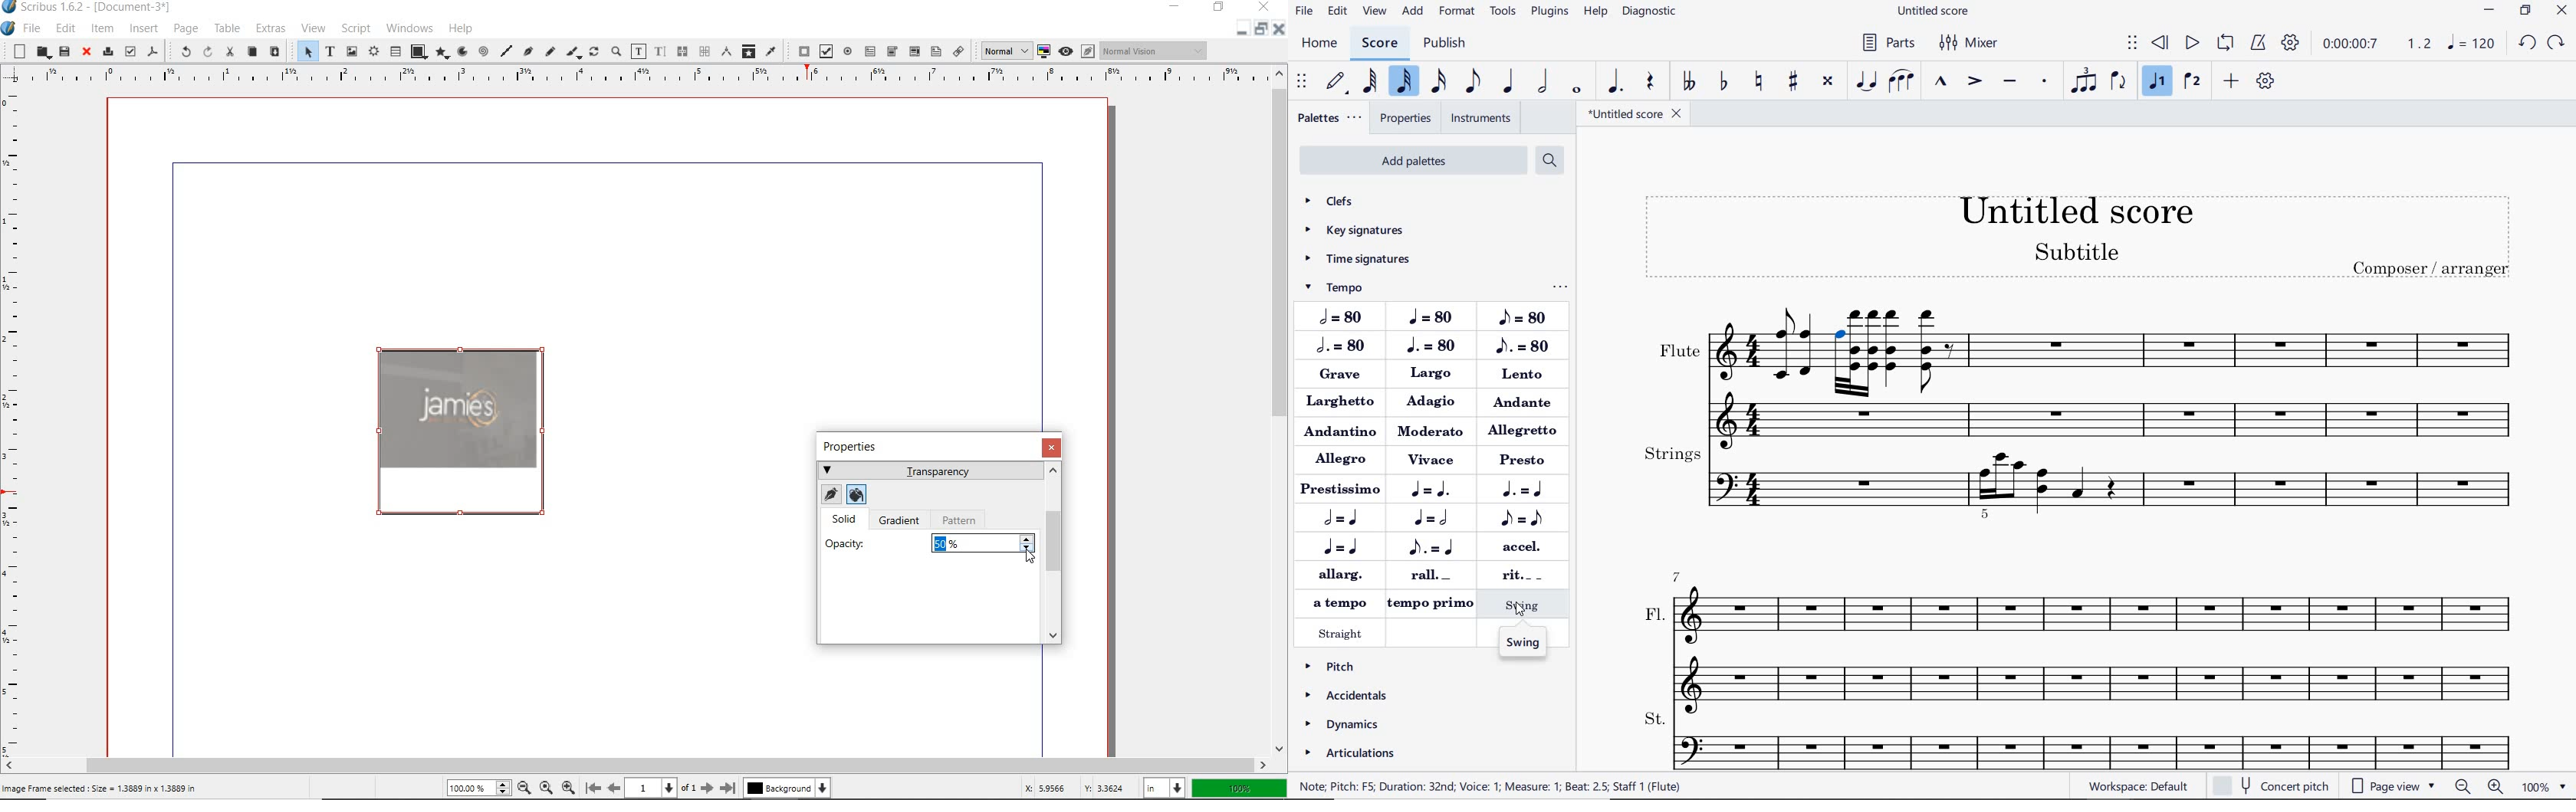  What do you see at coordinates (442, 53) in the screenshot?
I see `polygon` at bounding box center [442, 53].